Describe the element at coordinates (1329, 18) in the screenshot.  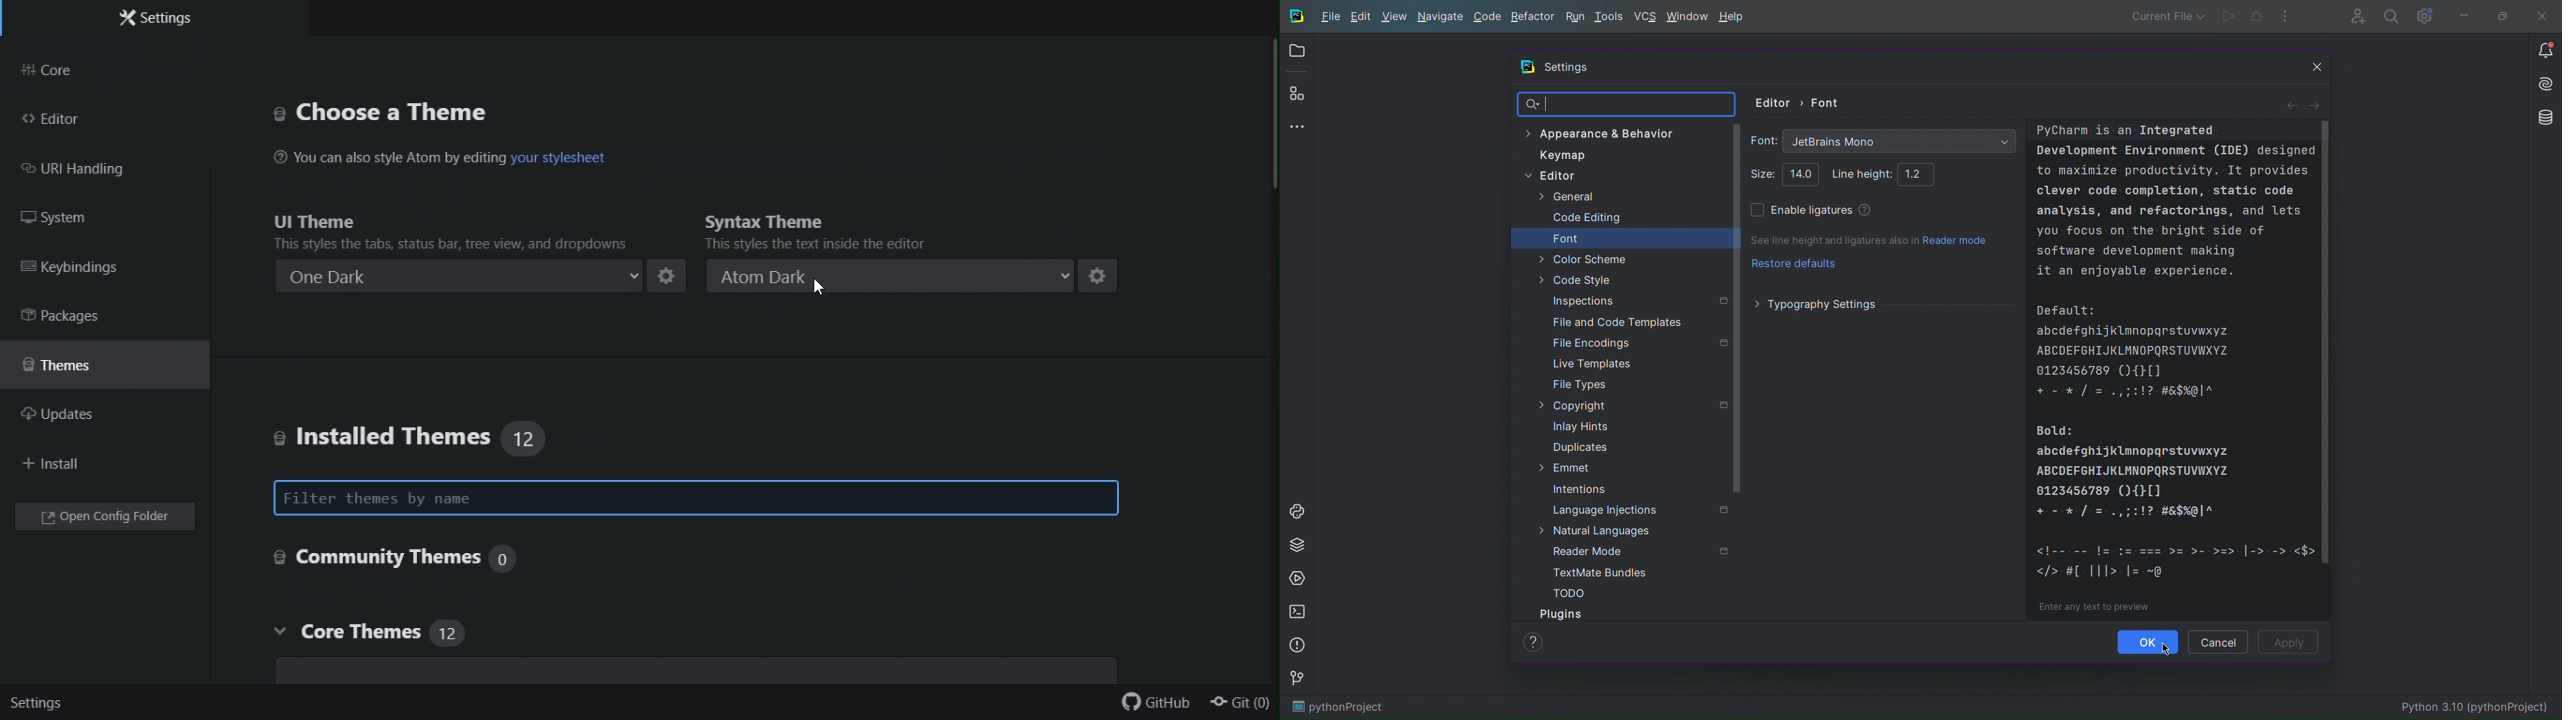
I see `File` at that location.